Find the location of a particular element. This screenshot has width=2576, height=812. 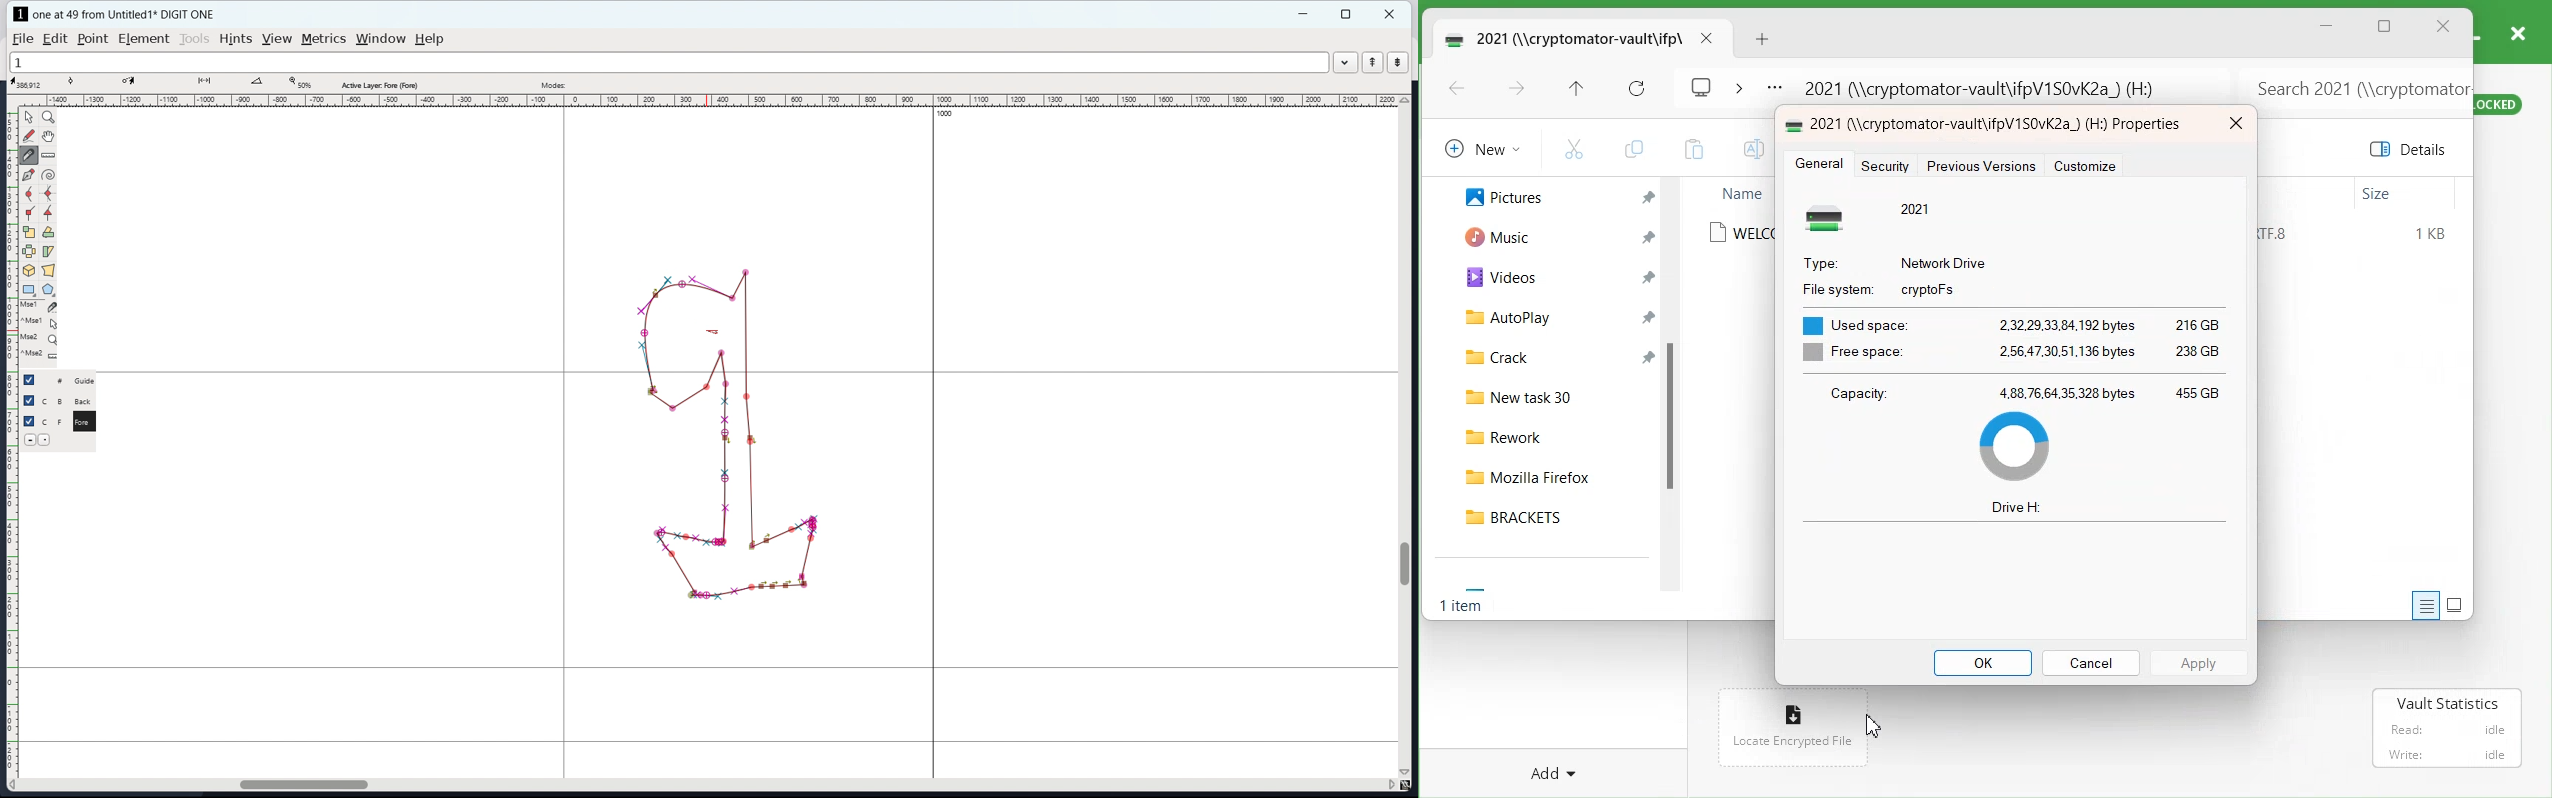

C B is located at coordinates (54, 400).